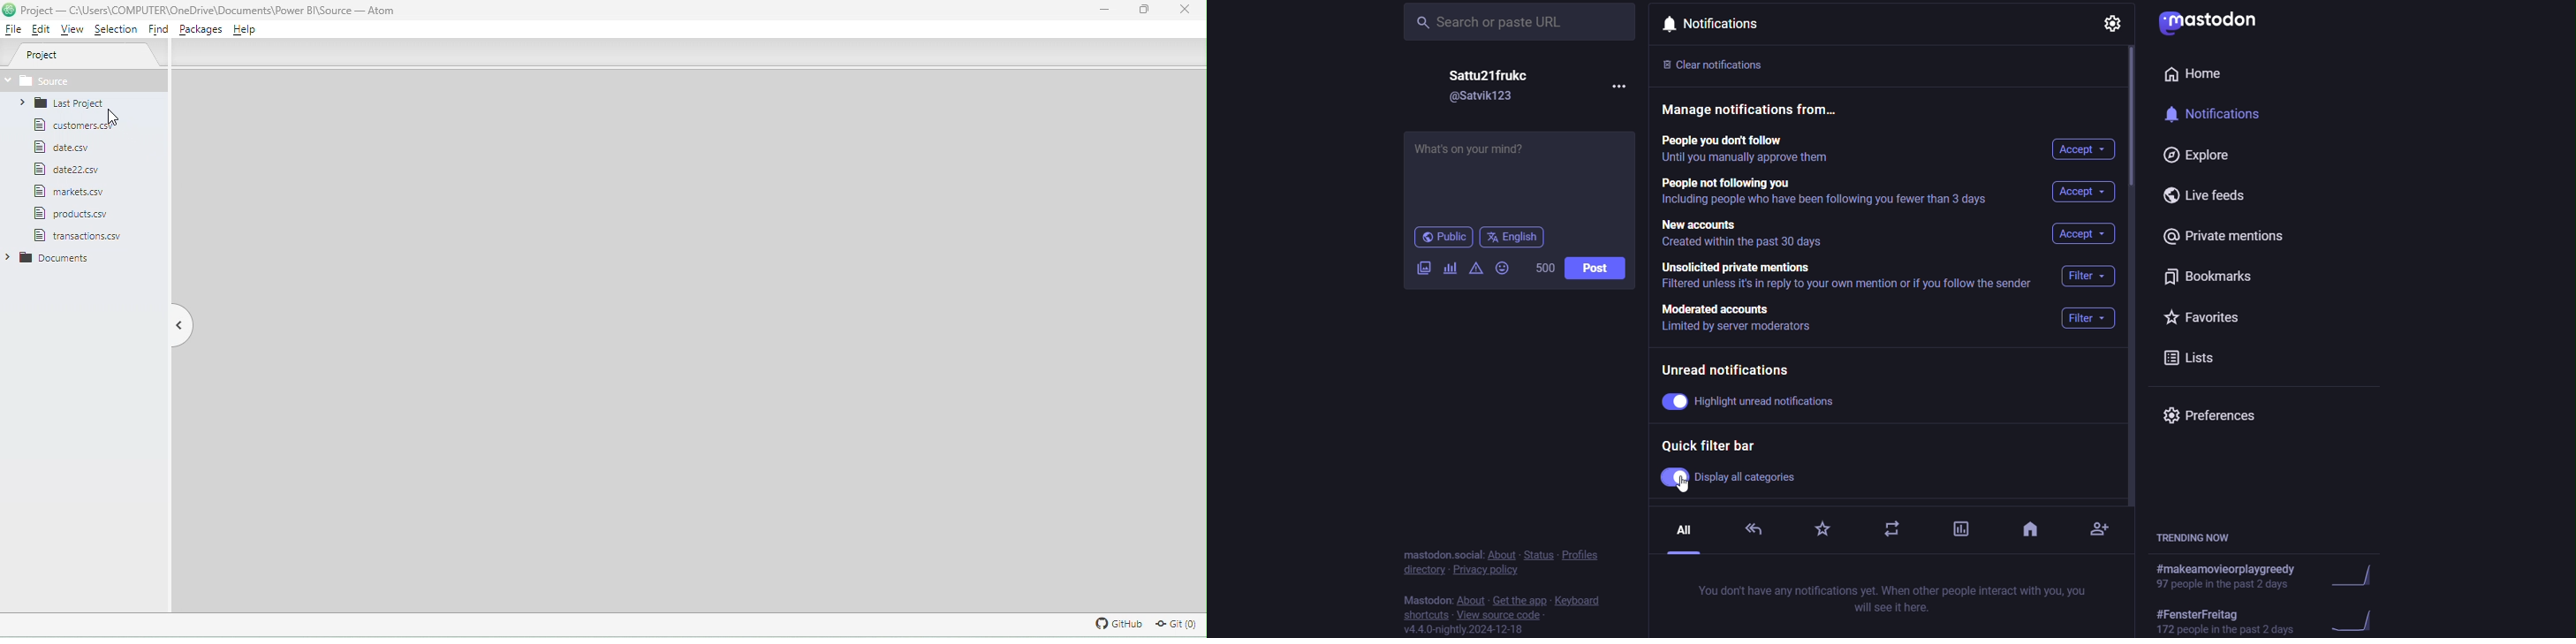 This screenshot has height=644, width=2576. What do you see at coordinates (1717, 67) in the screenshot?
I see `clear notifications` at bounding box center [1717, 67].